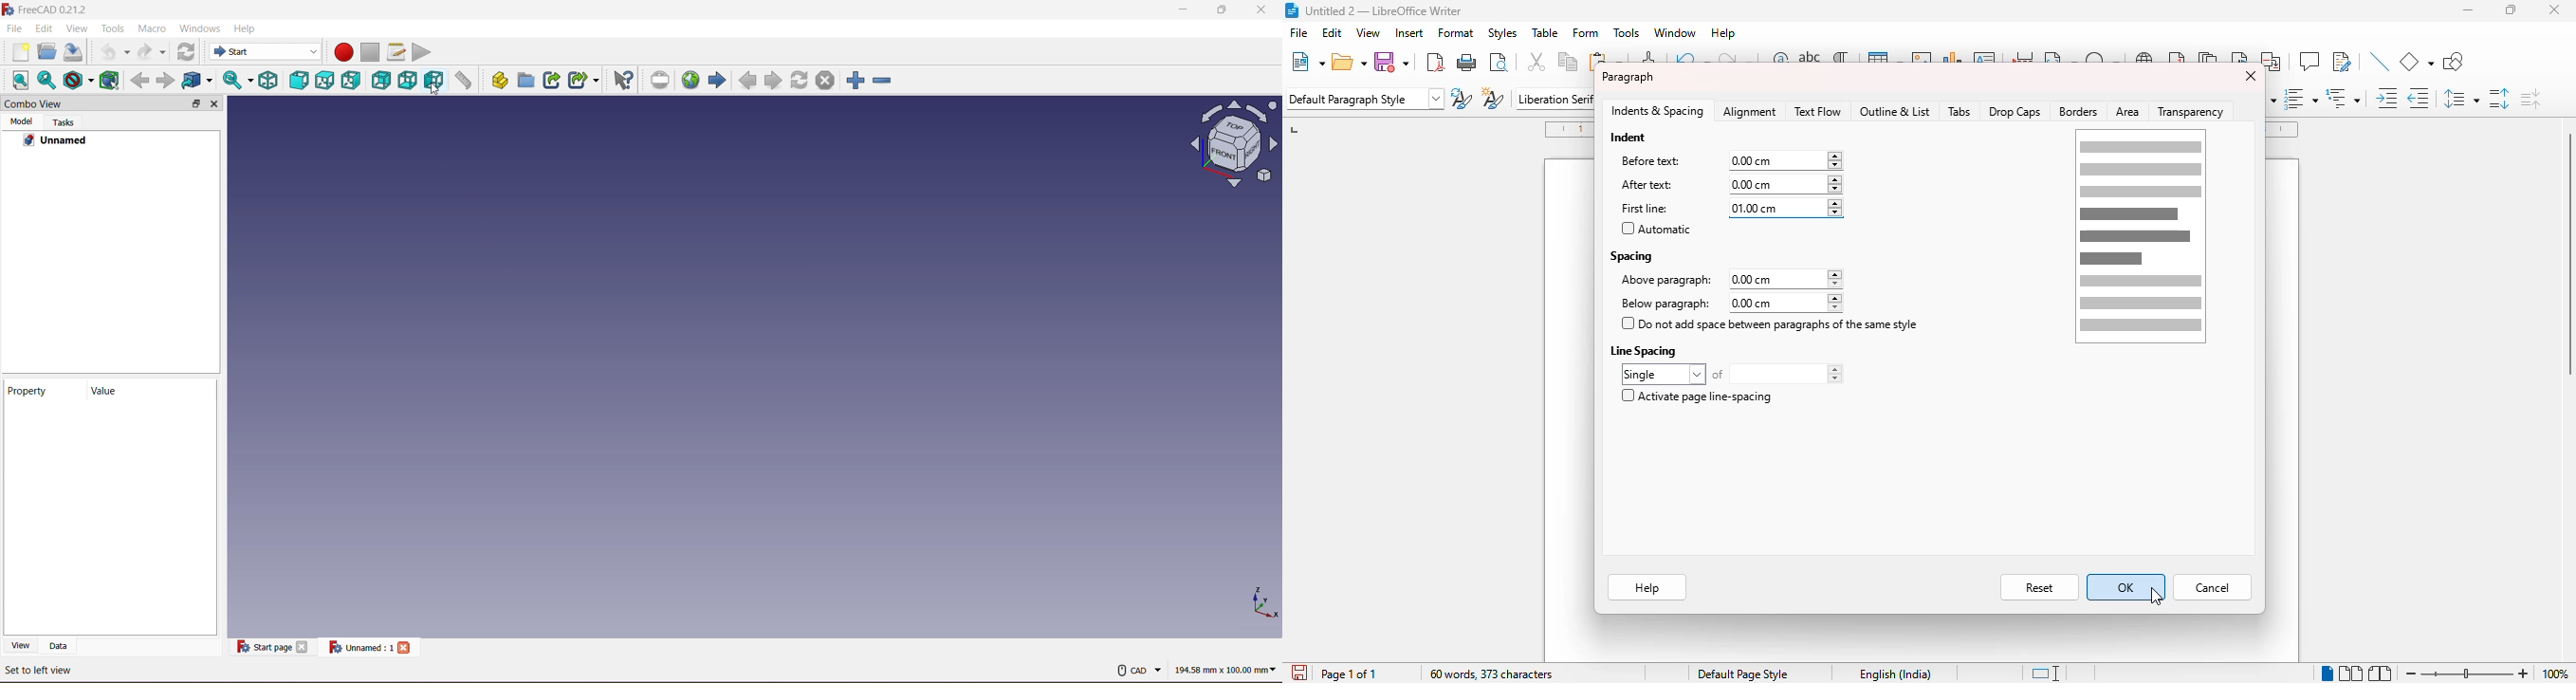  What do you see at coordinates (1456, 33) in the screenshot?
I see `format` at bounding box center [1456, 33].